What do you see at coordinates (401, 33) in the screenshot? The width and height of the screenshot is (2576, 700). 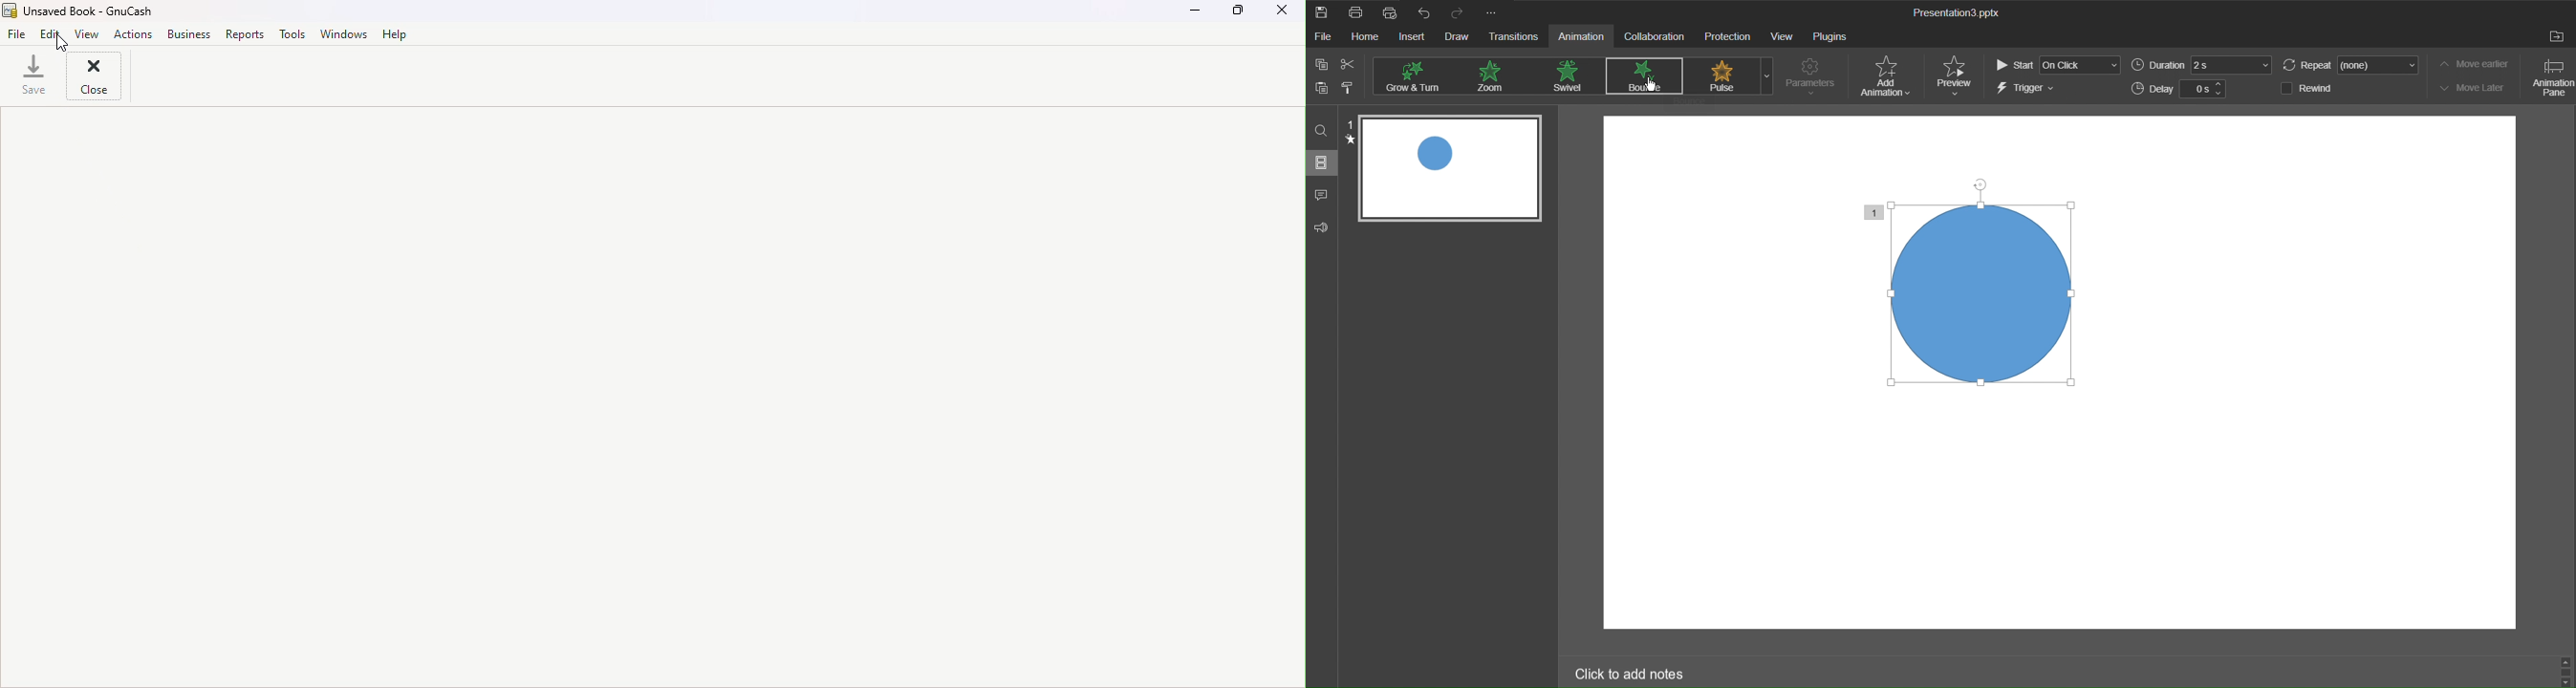 I see `Help` at bounding box center [401, 33].